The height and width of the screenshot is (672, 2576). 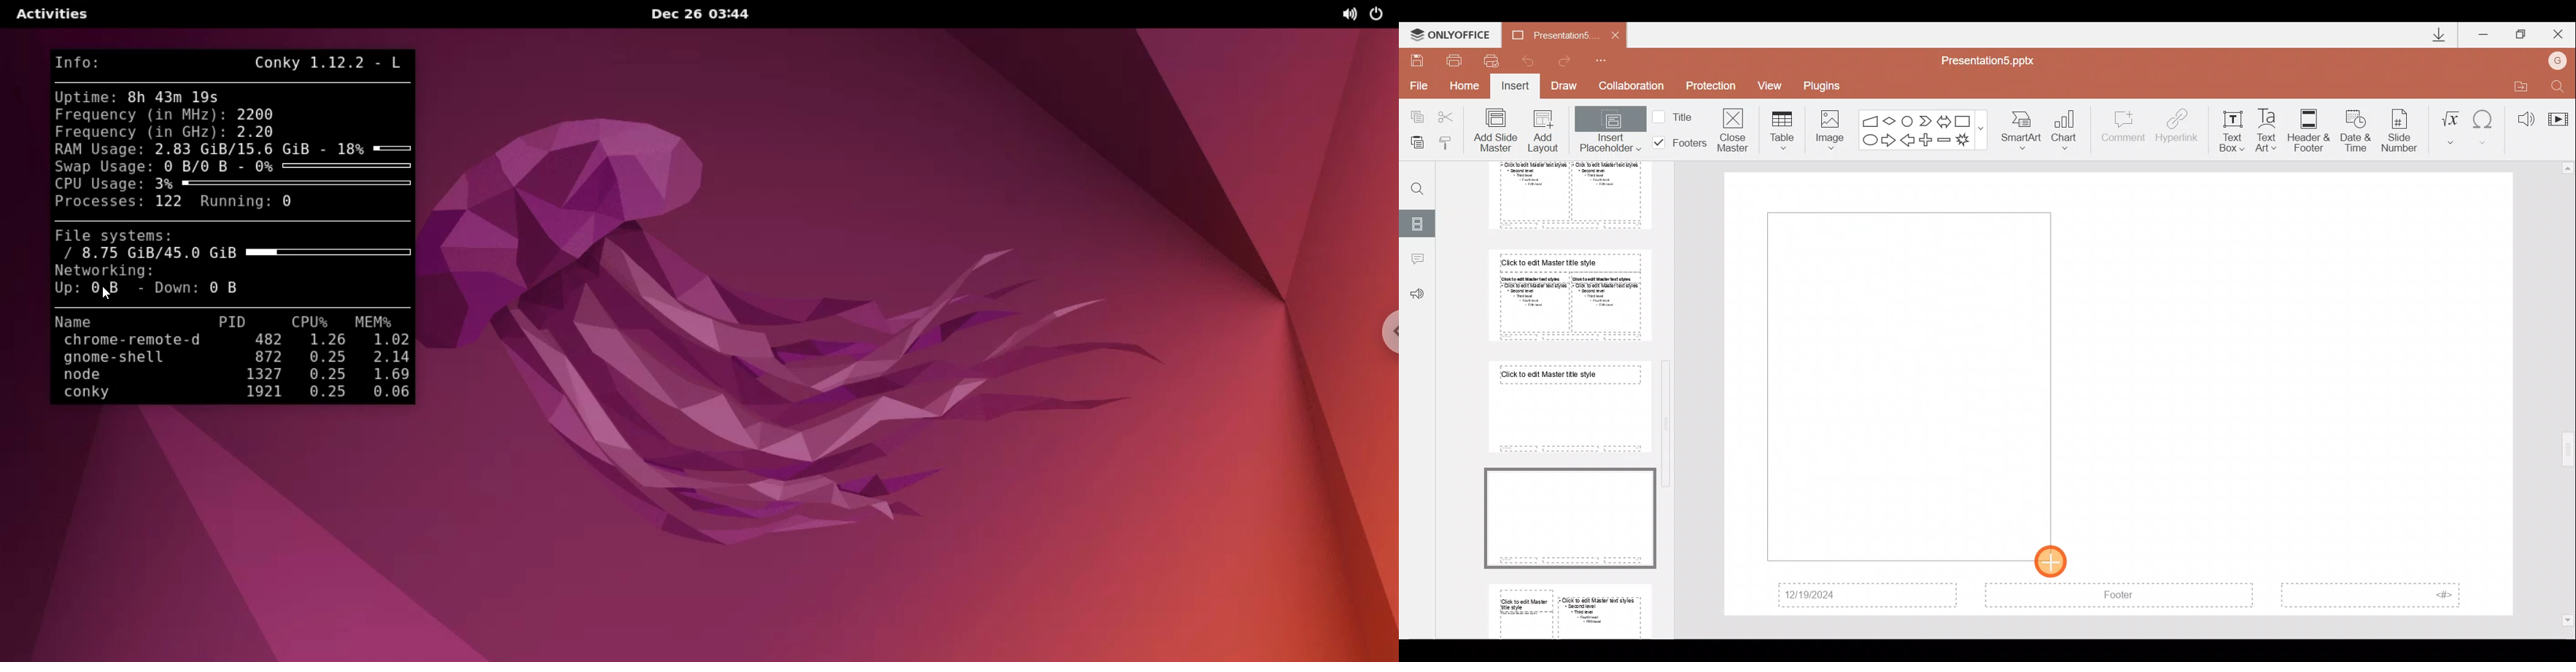 I want to click on Paste, so click(x=1417, y=144).